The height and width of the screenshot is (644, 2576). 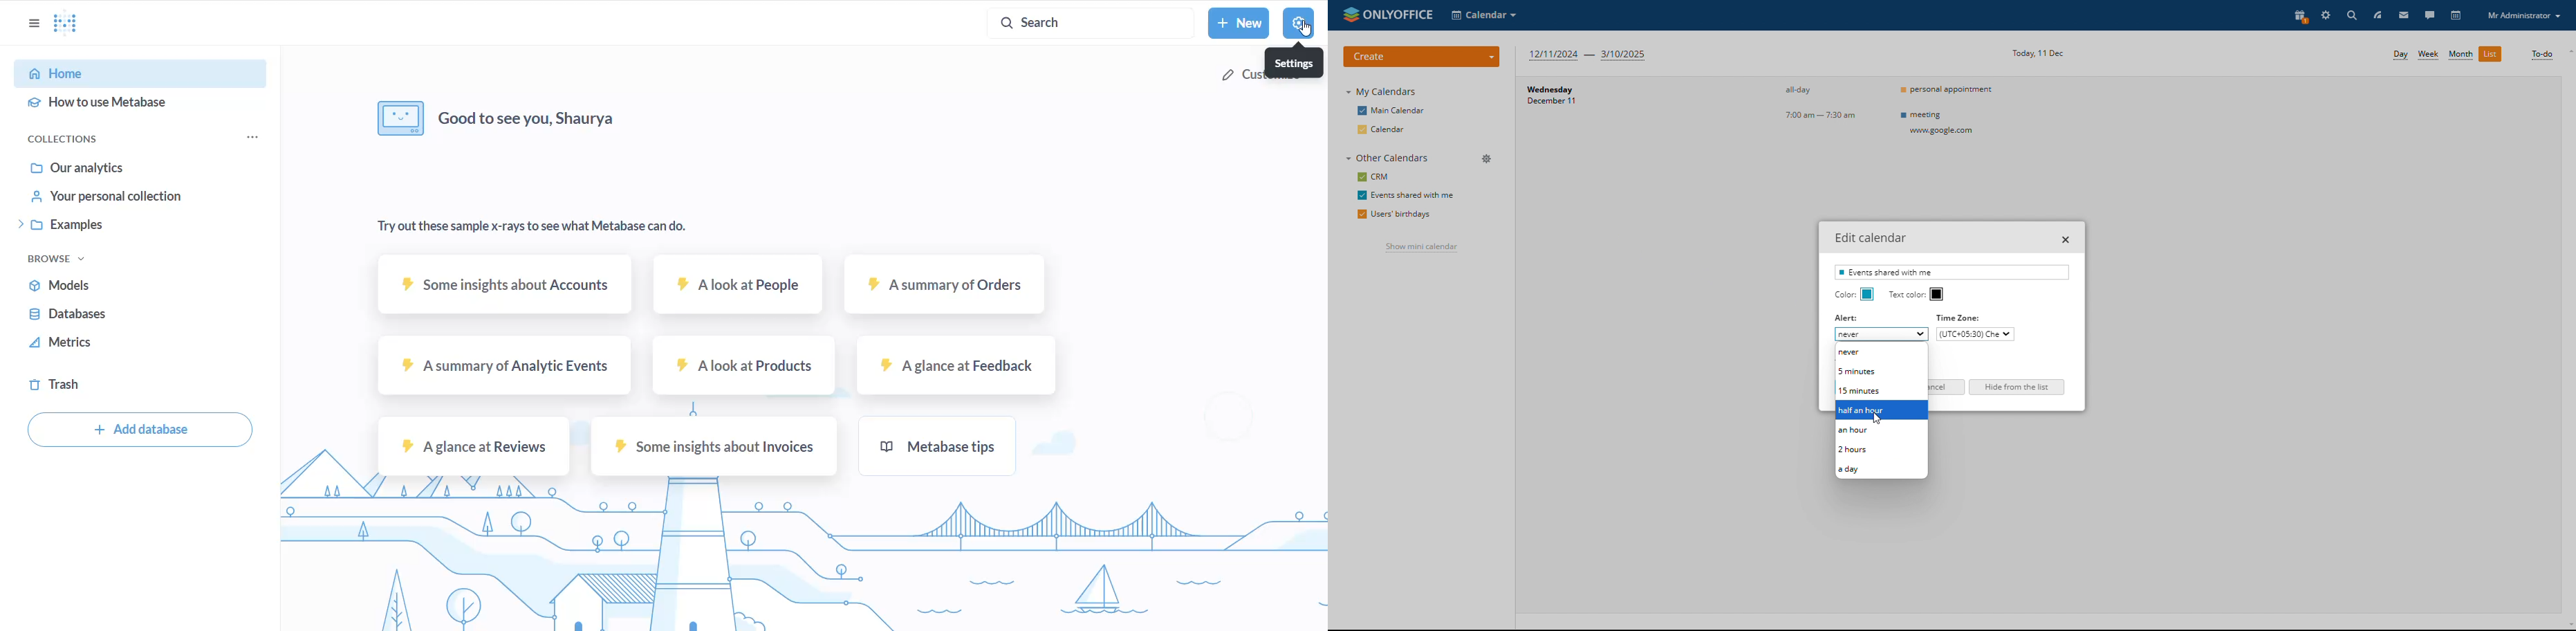 What do you see at coordinates (503, 369) in the screenshot?
I see `A summary of Analytic events` at bounding box center [503, 369].